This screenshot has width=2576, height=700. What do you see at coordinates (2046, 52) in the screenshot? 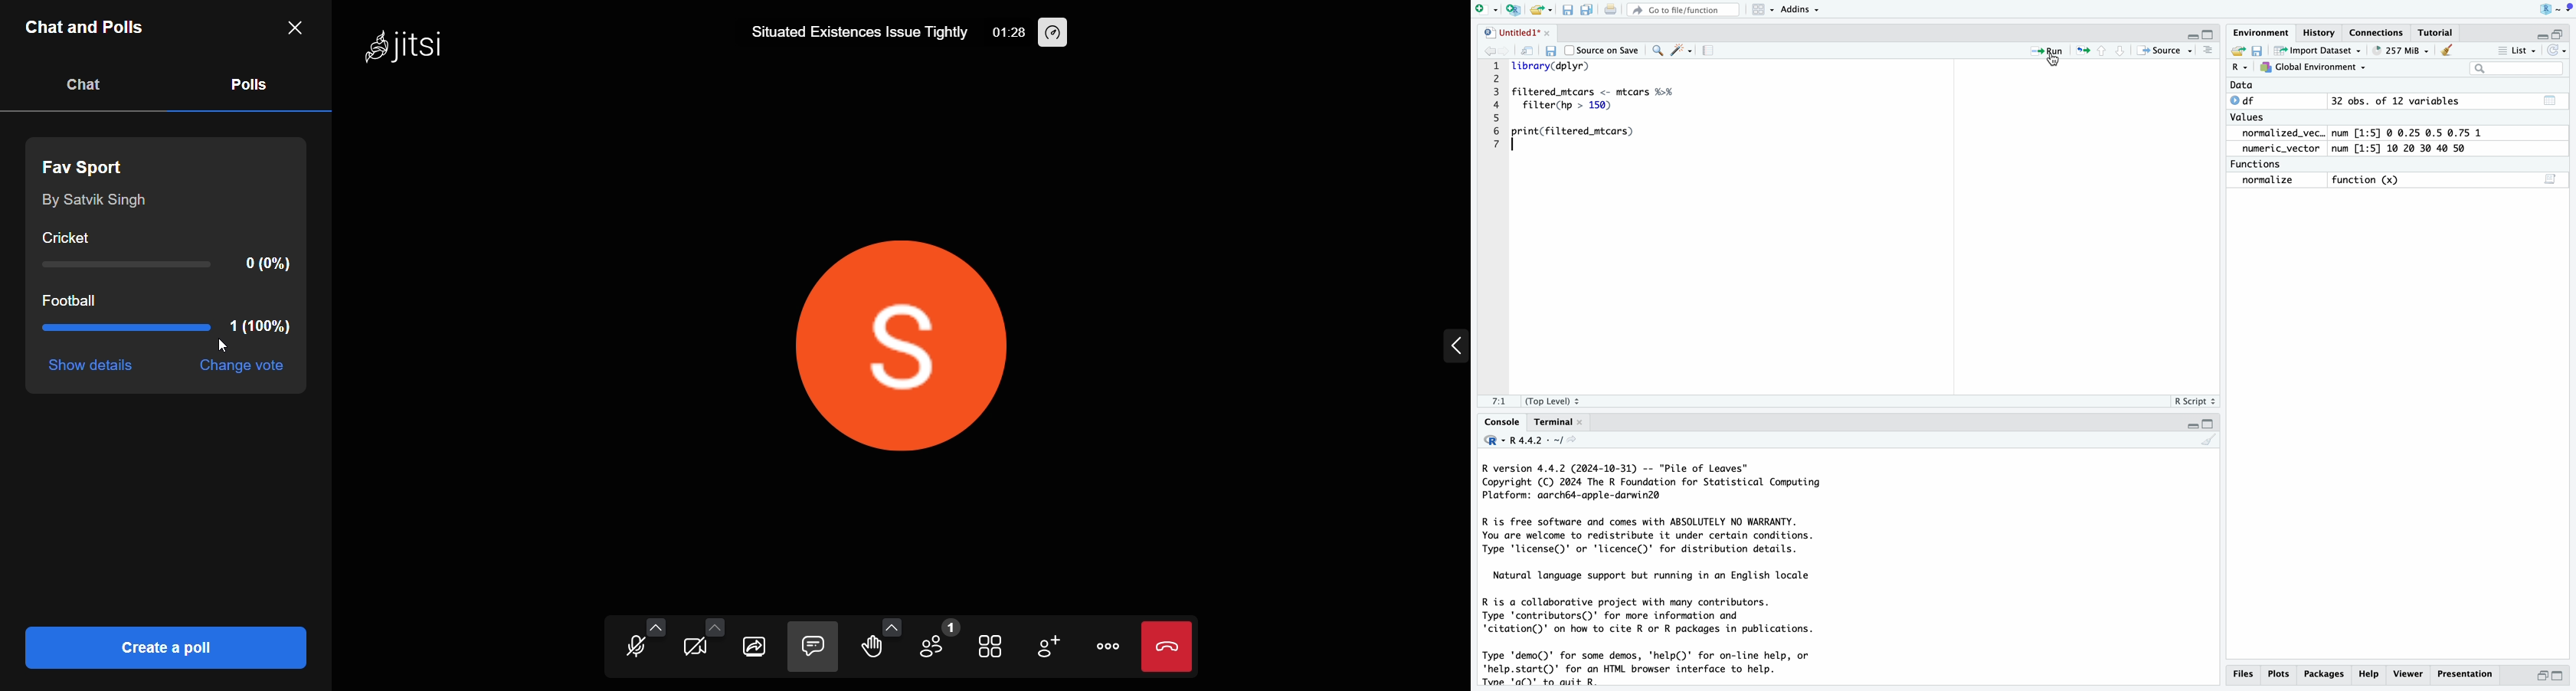
I see `Run current file` at bounding box center [2046, 52].